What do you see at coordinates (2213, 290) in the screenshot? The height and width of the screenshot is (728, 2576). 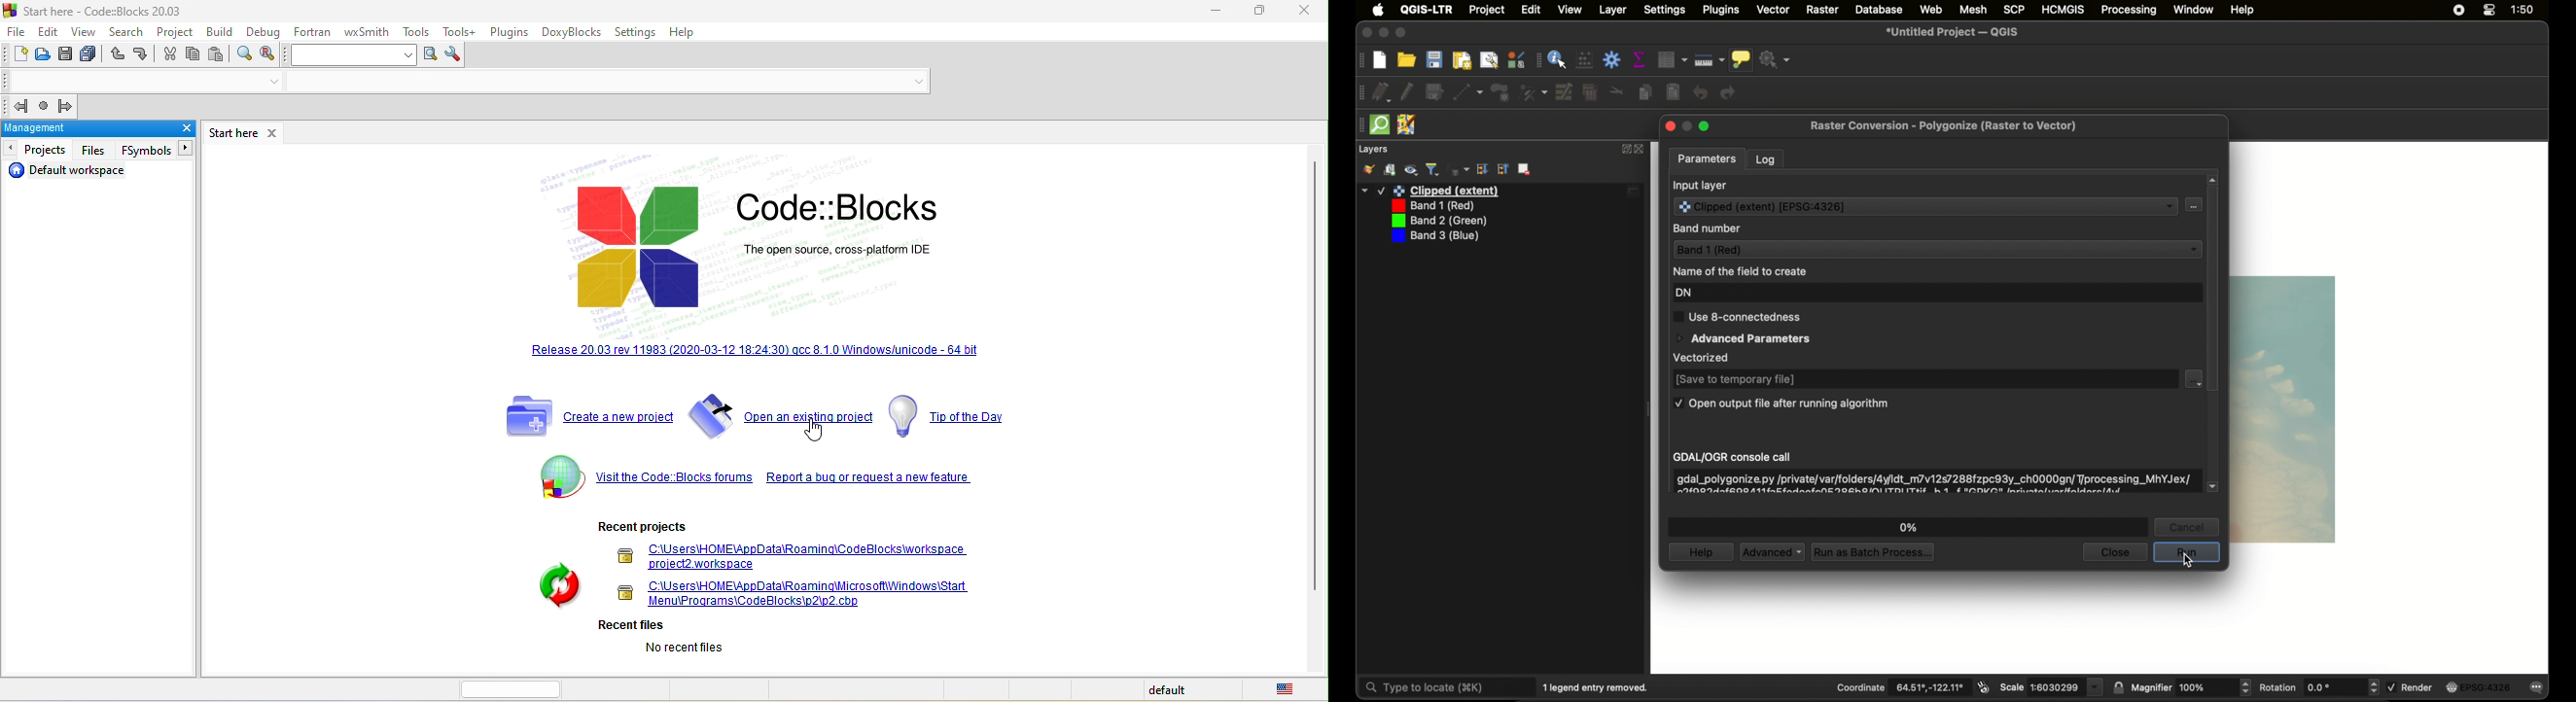 I see `scroll box` at bounding box center [2213, 290].